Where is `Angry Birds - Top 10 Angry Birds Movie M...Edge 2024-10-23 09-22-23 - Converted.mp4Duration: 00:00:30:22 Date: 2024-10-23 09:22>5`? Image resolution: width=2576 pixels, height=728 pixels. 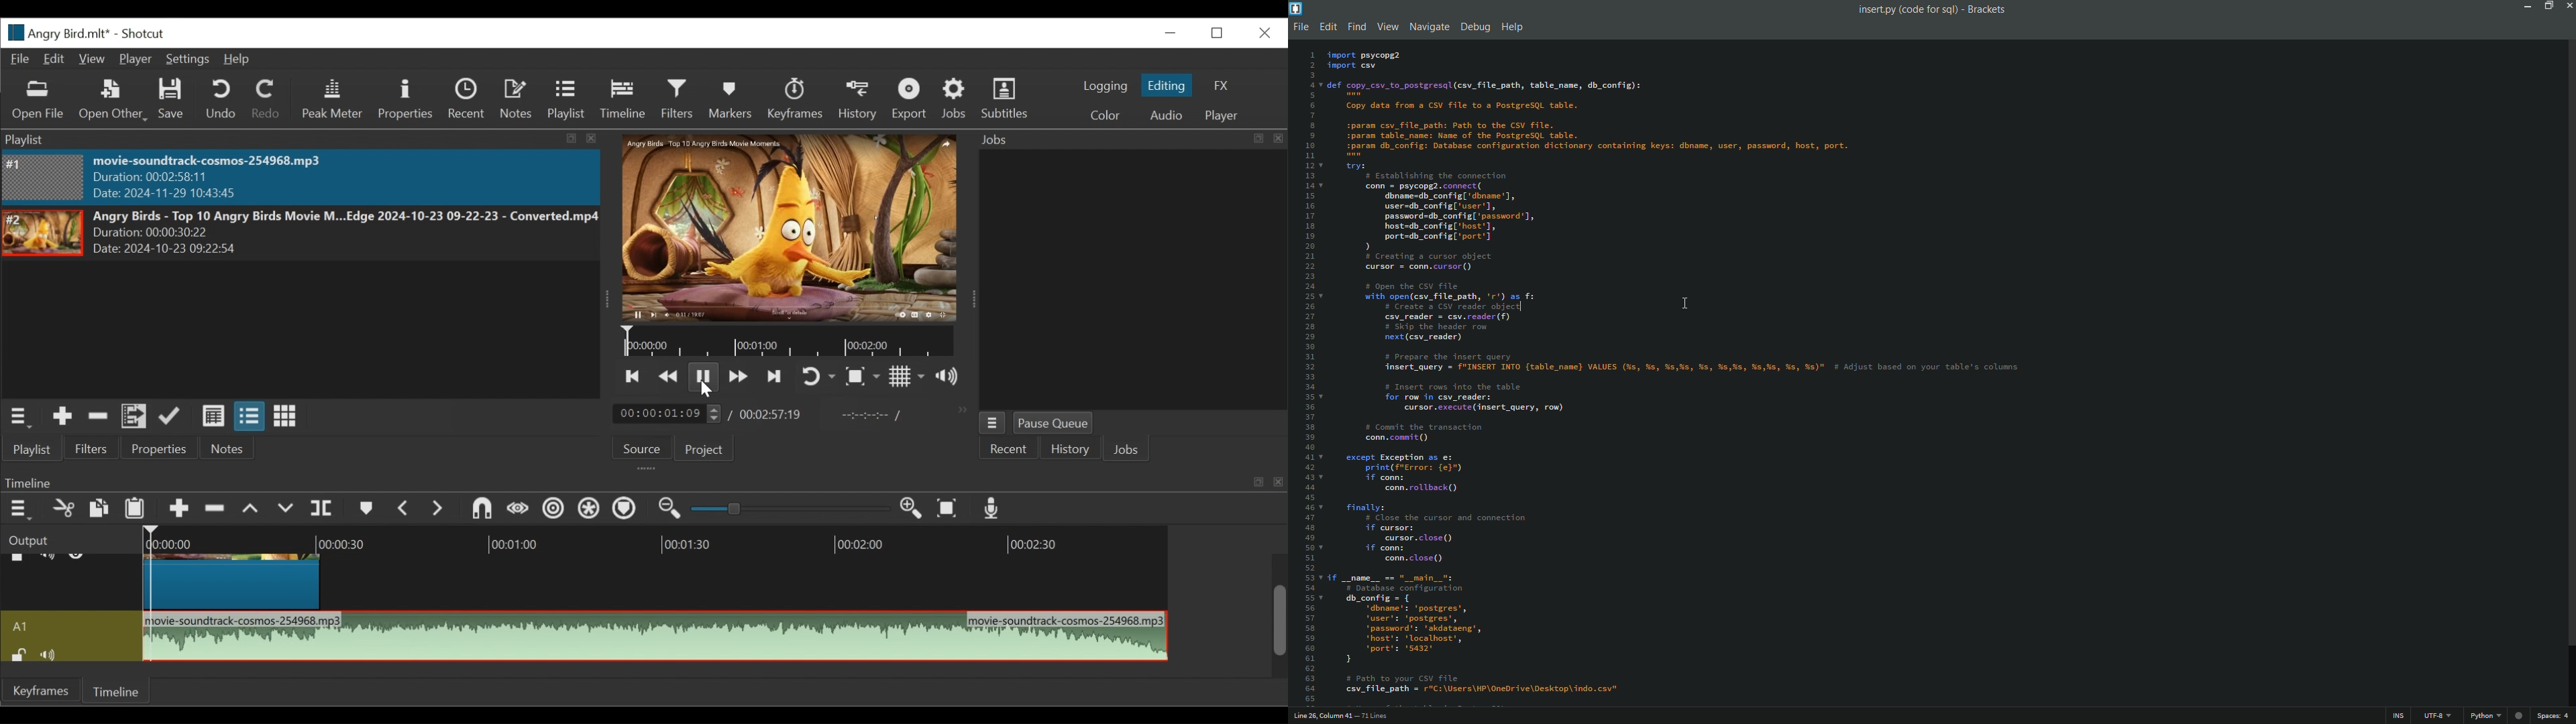
Angry Birds - Top 10 Angry Birds Movie M...Edge 2024-10-23 09-22-23 - Converted.mp4Duration: 00:00:30:22 Date: 2024-10-23 09:22>5 is located at coordinates (345, 233).